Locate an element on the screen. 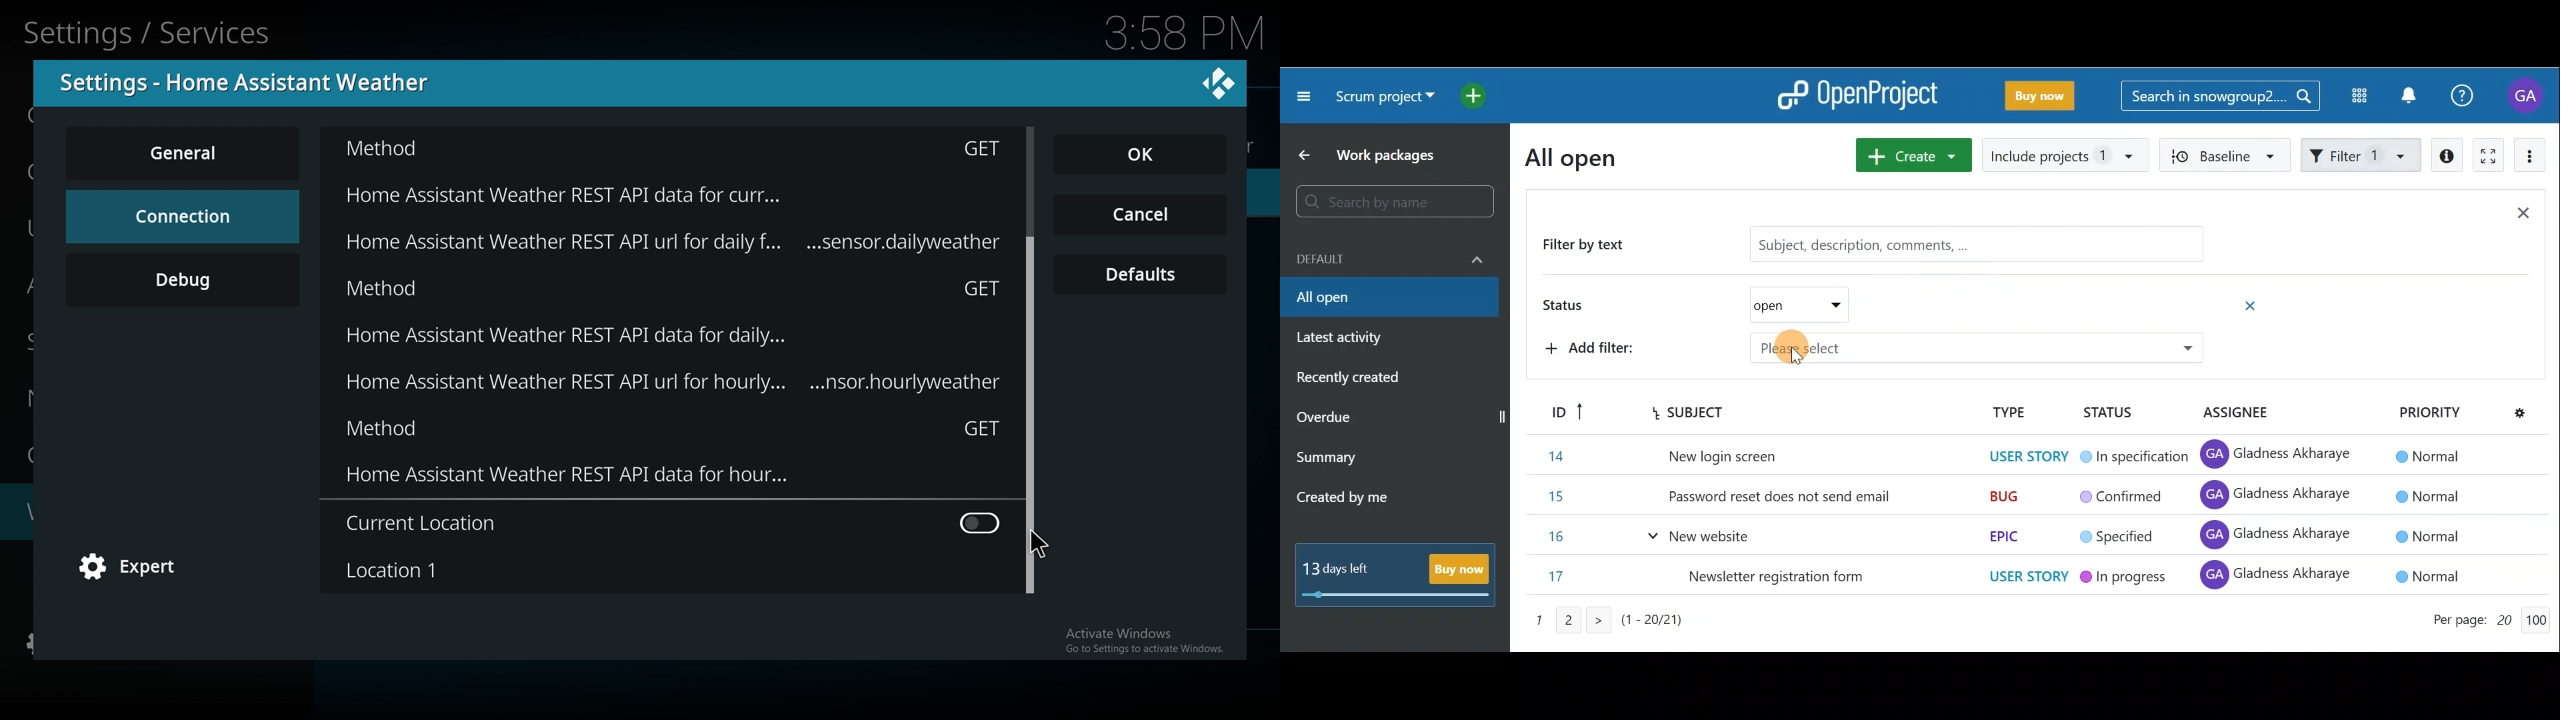 This screenshot has height=728, width=2576. Summary is located at coordinates (1327, 460).